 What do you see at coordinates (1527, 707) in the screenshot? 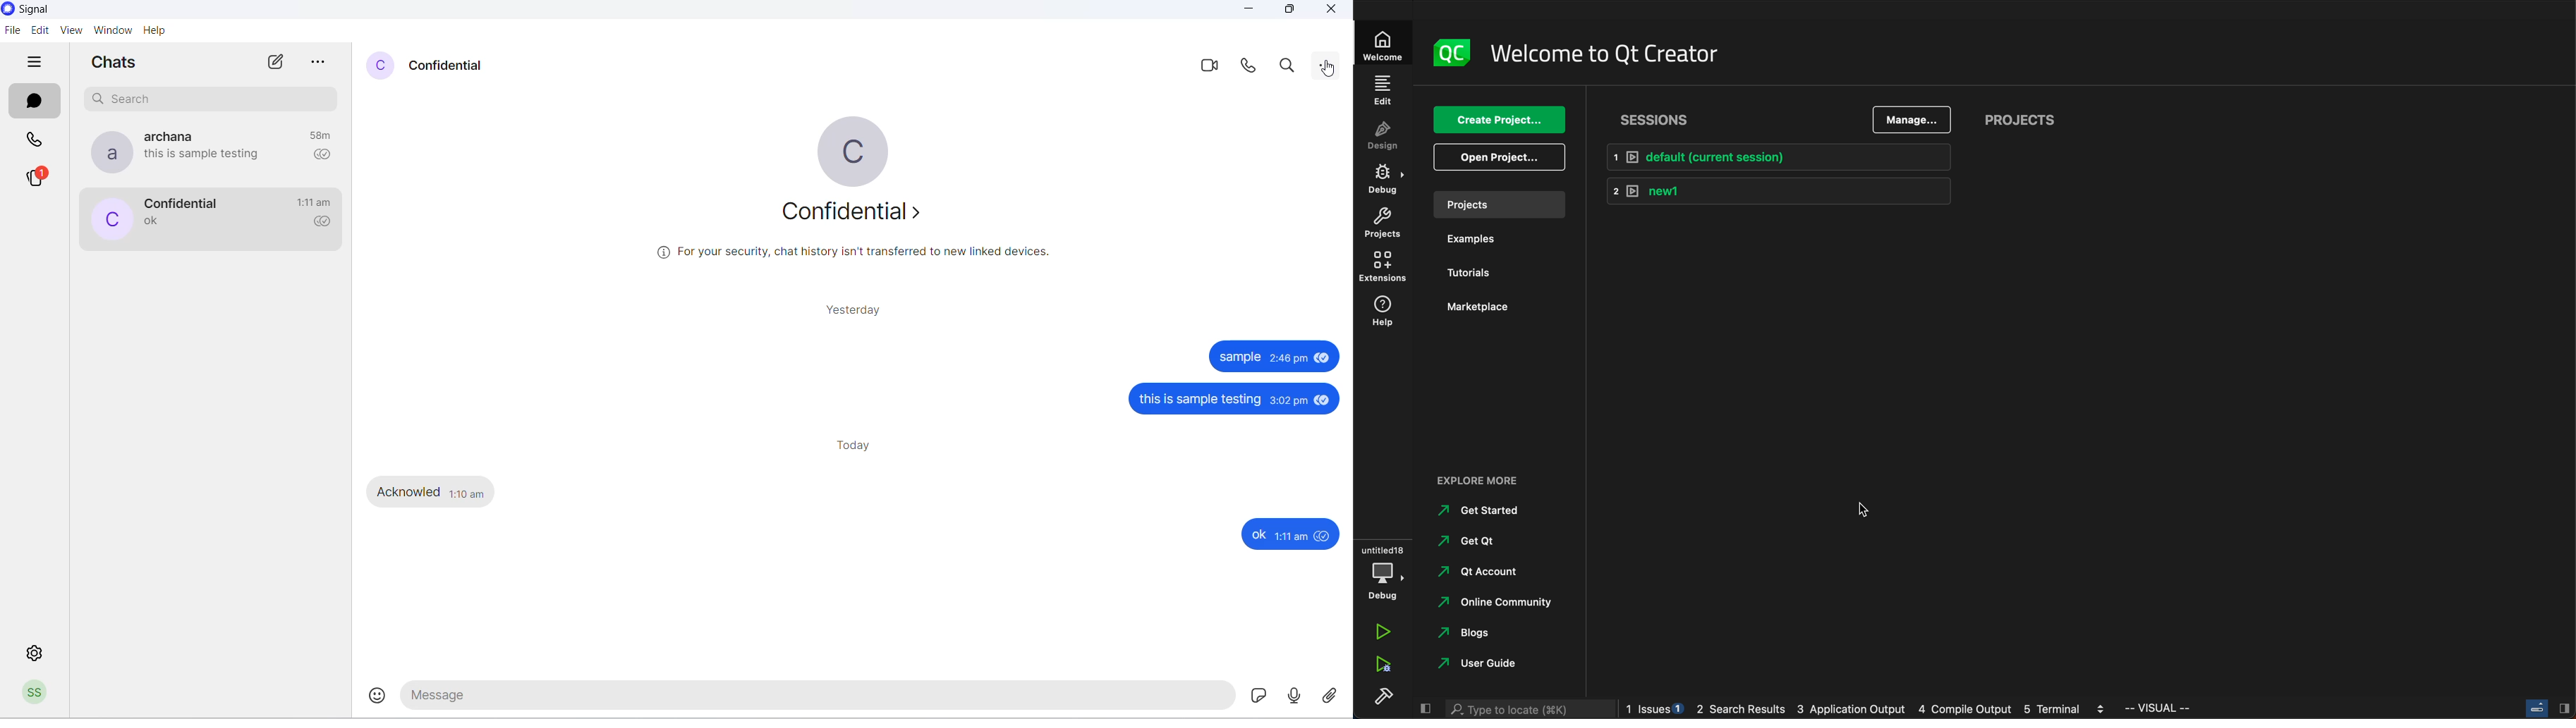
I see `search bar` at bounding box center [1527, 707].